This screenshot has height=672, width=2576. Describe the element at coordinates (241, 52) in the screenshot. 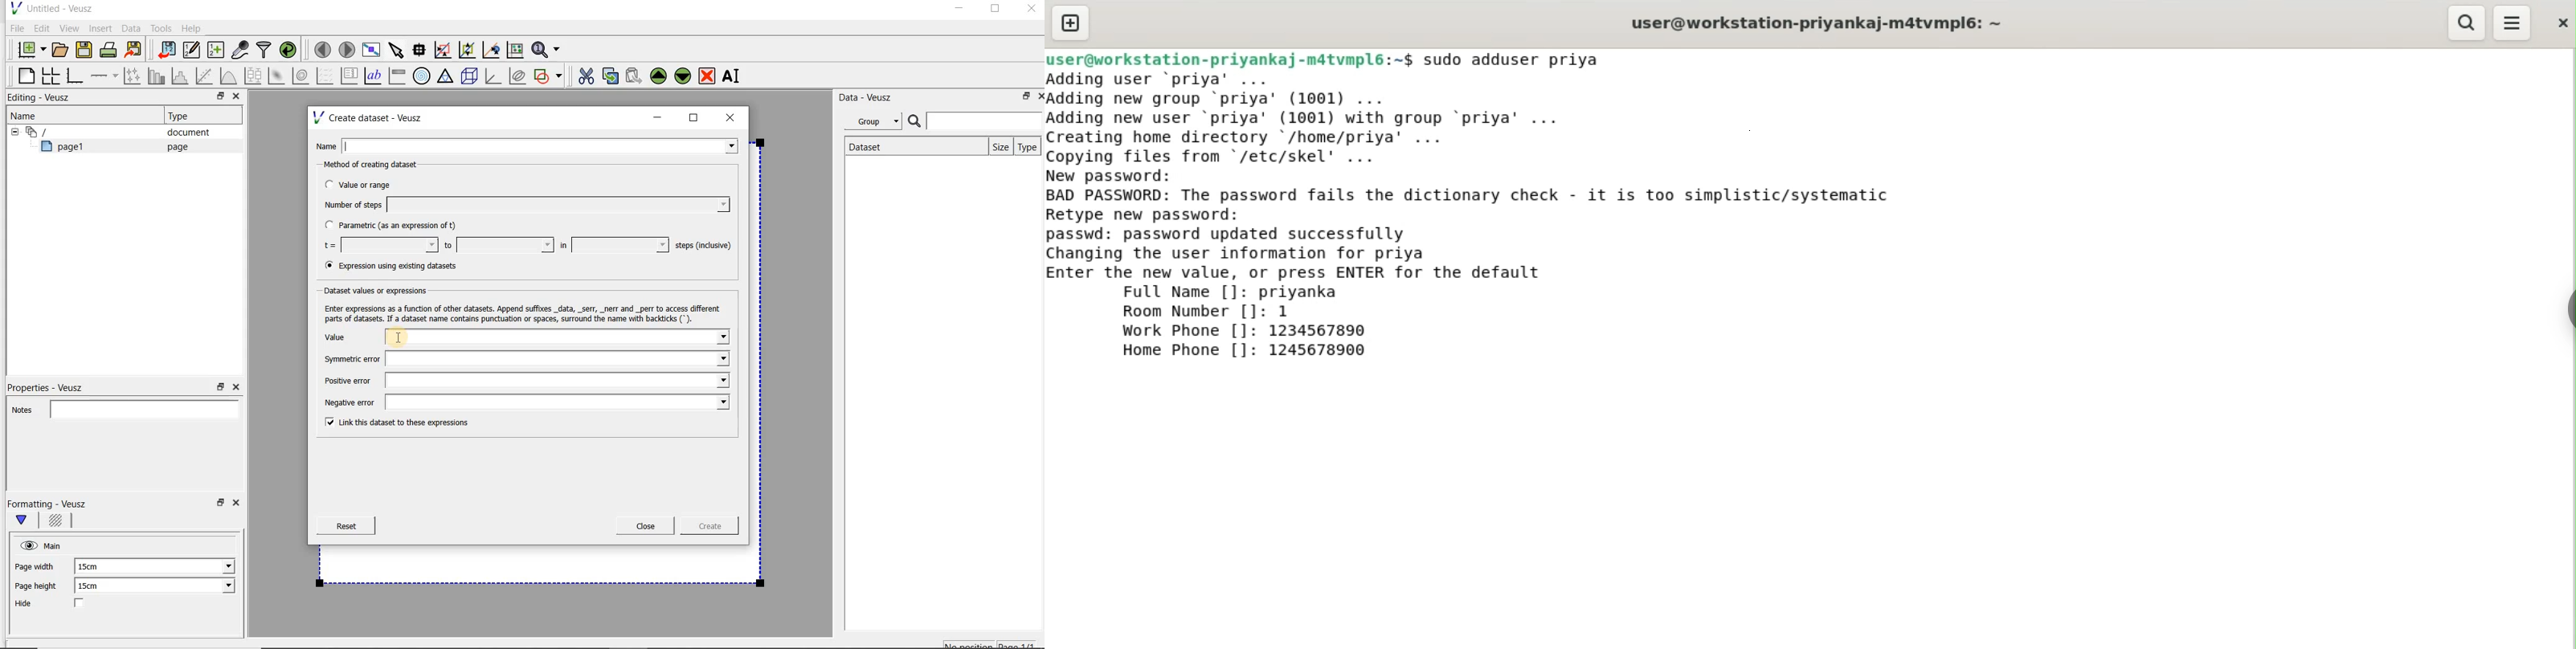

I see `capture remote data` at that location.